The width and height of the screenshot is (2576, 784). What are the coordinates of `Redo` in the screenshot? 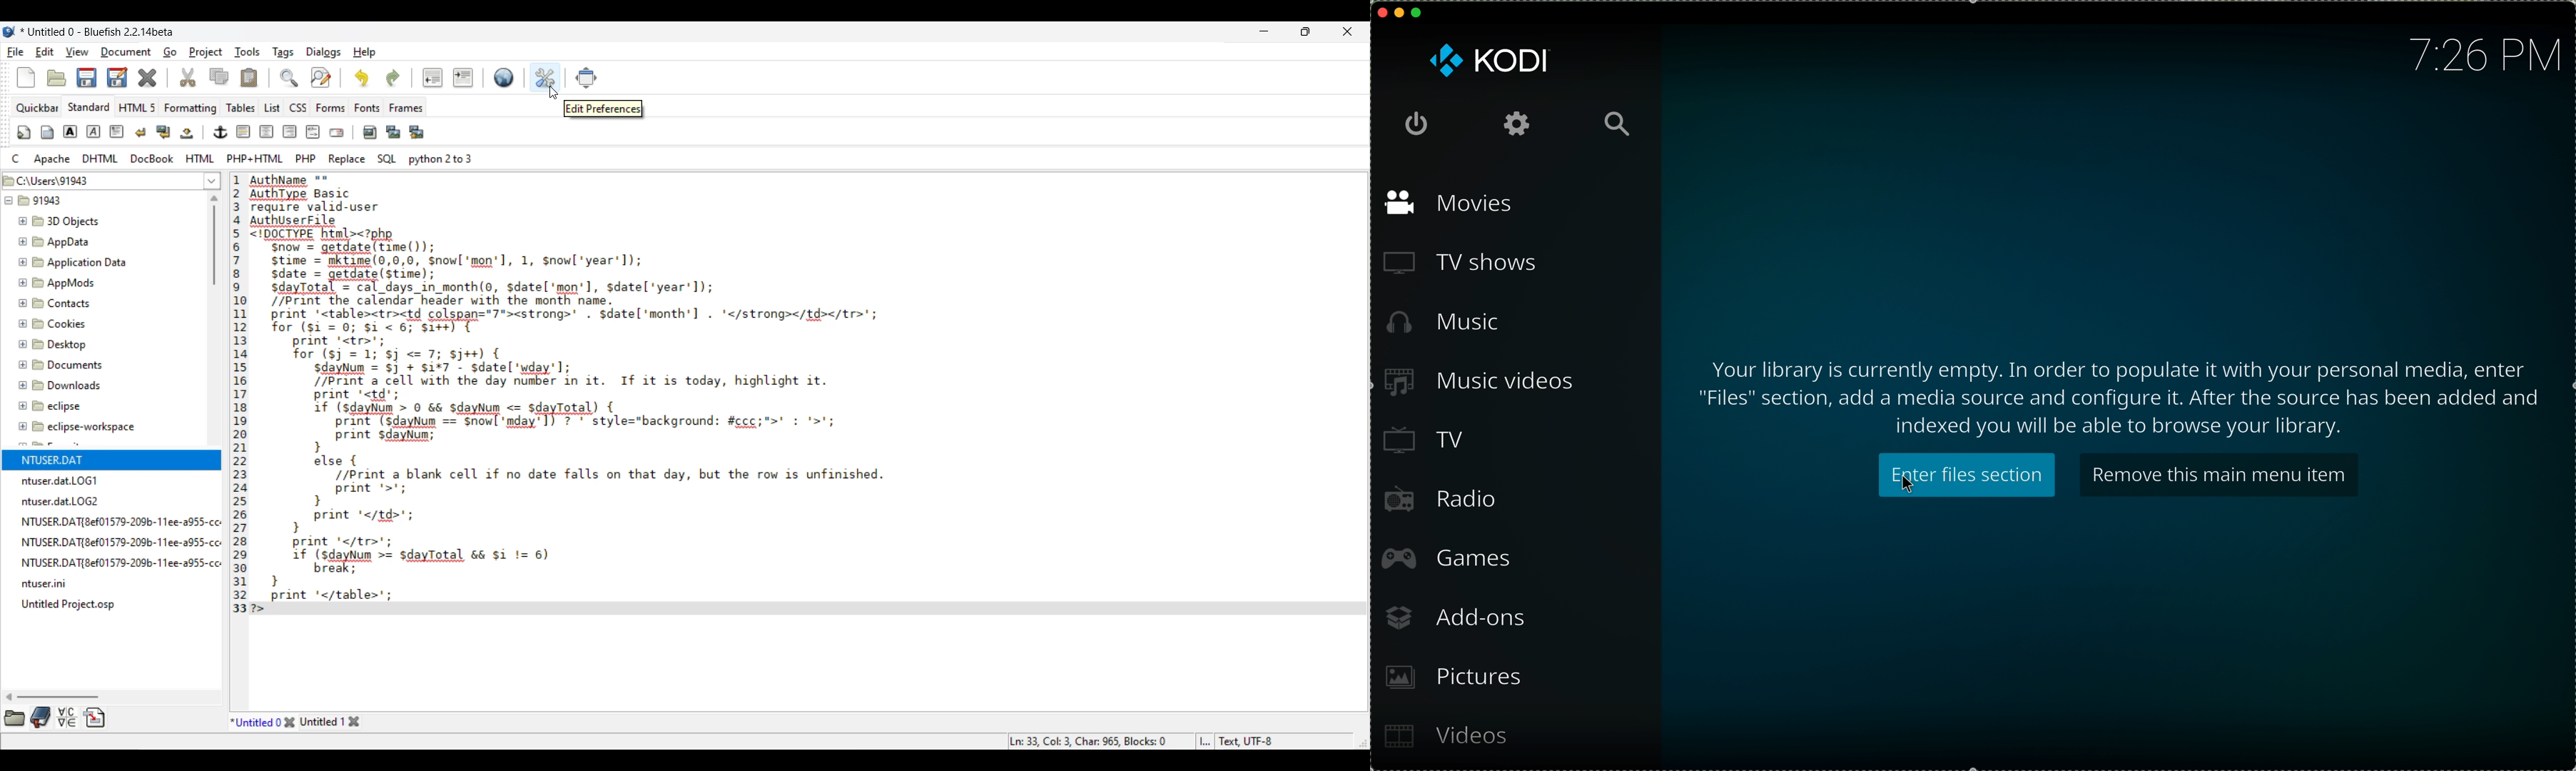 It's located at (393, 78).